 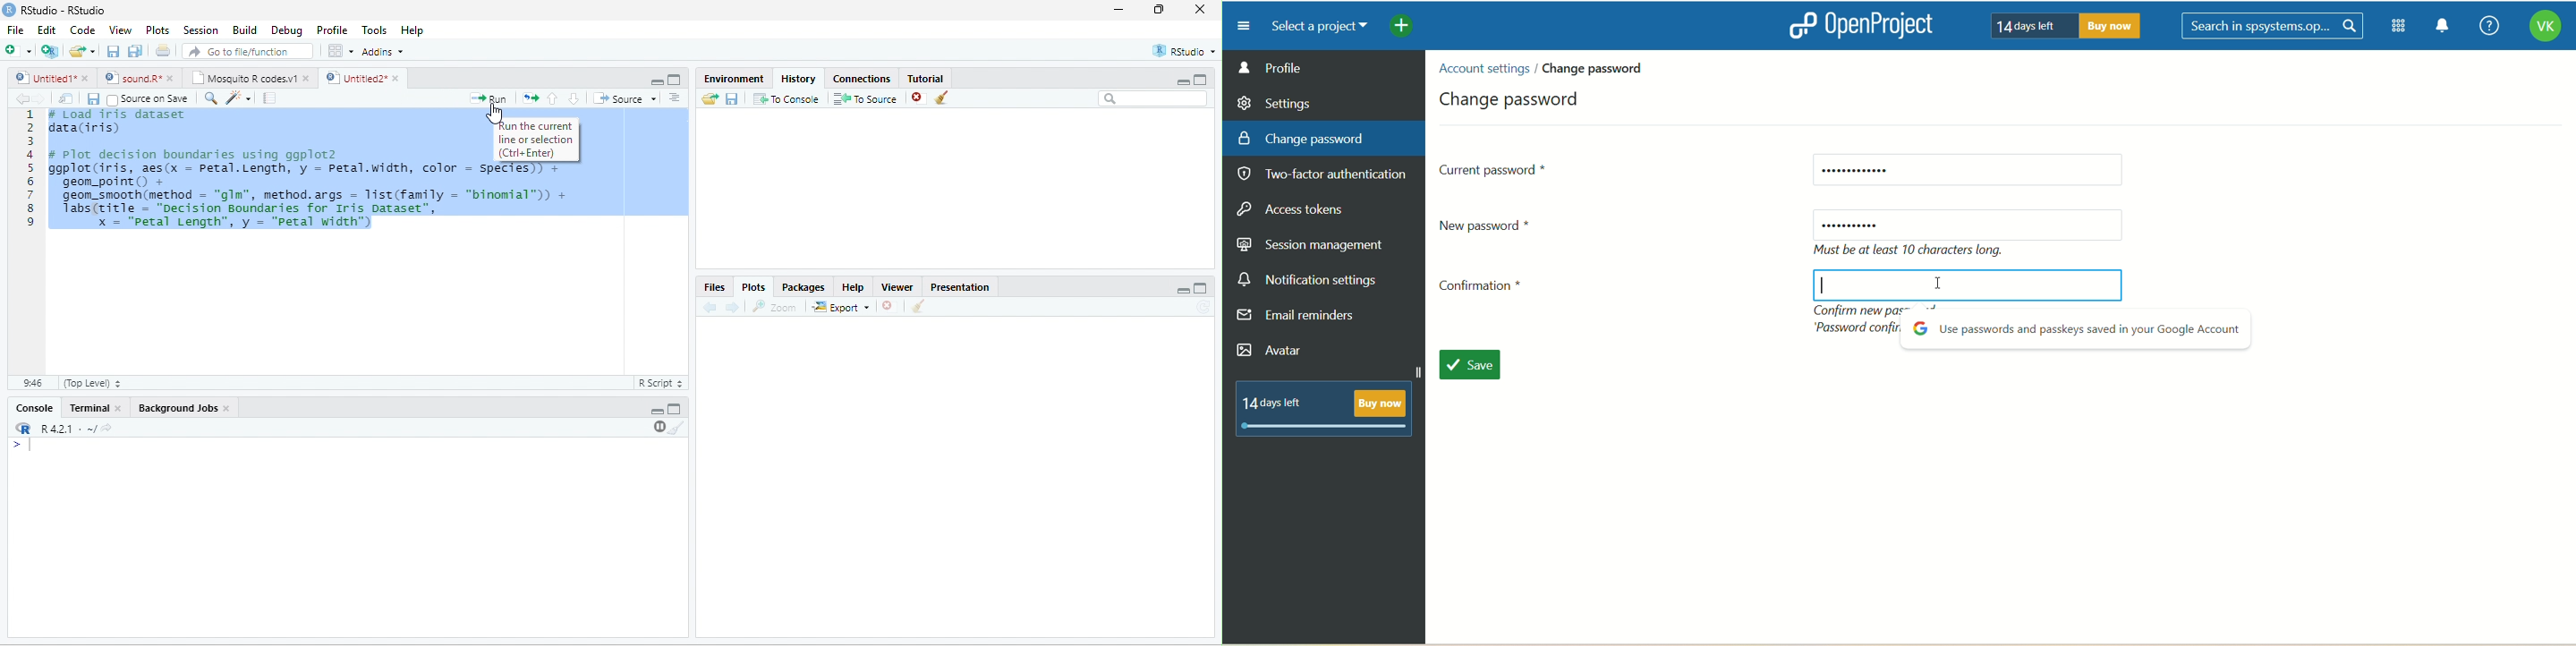 What do you see at coordinates (18, 50) in the screenshot?
I see `new file` at bounding box center [18, 50].